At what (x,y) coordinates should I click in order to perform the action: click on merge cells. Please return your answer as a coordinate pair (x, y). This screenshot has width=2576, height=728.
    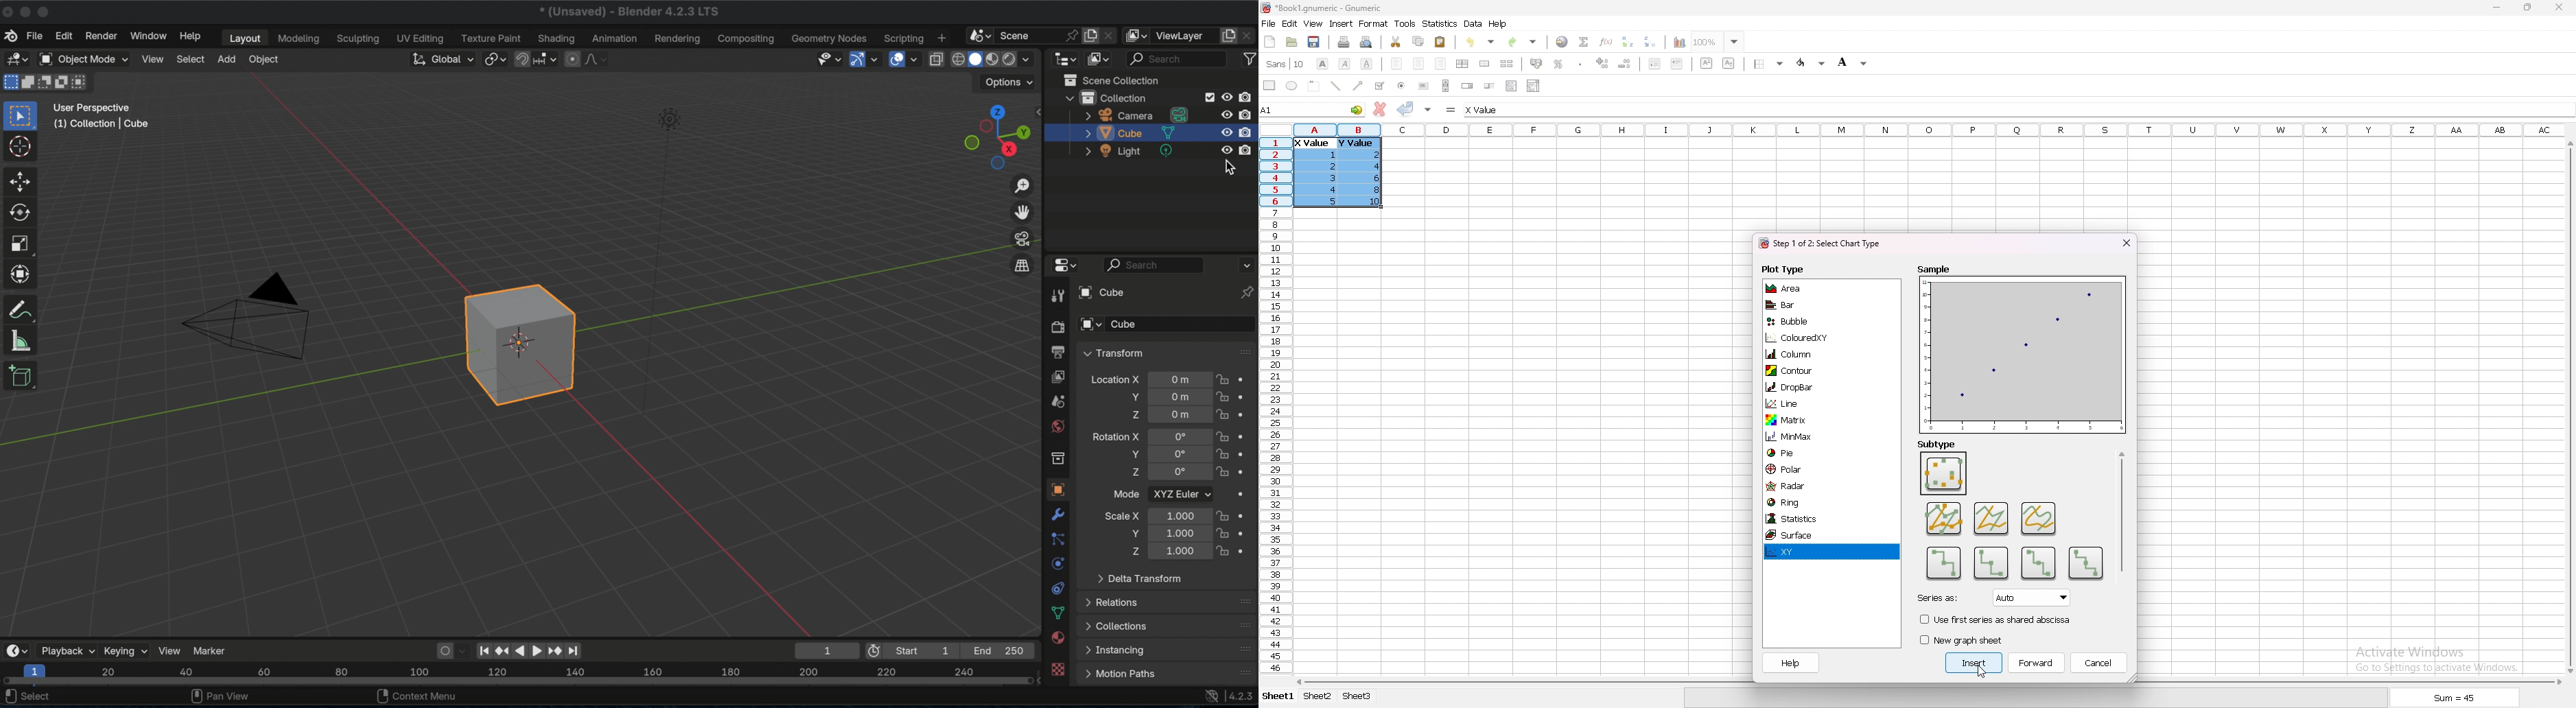
    Looking at the image, I should click on (1484, 64).